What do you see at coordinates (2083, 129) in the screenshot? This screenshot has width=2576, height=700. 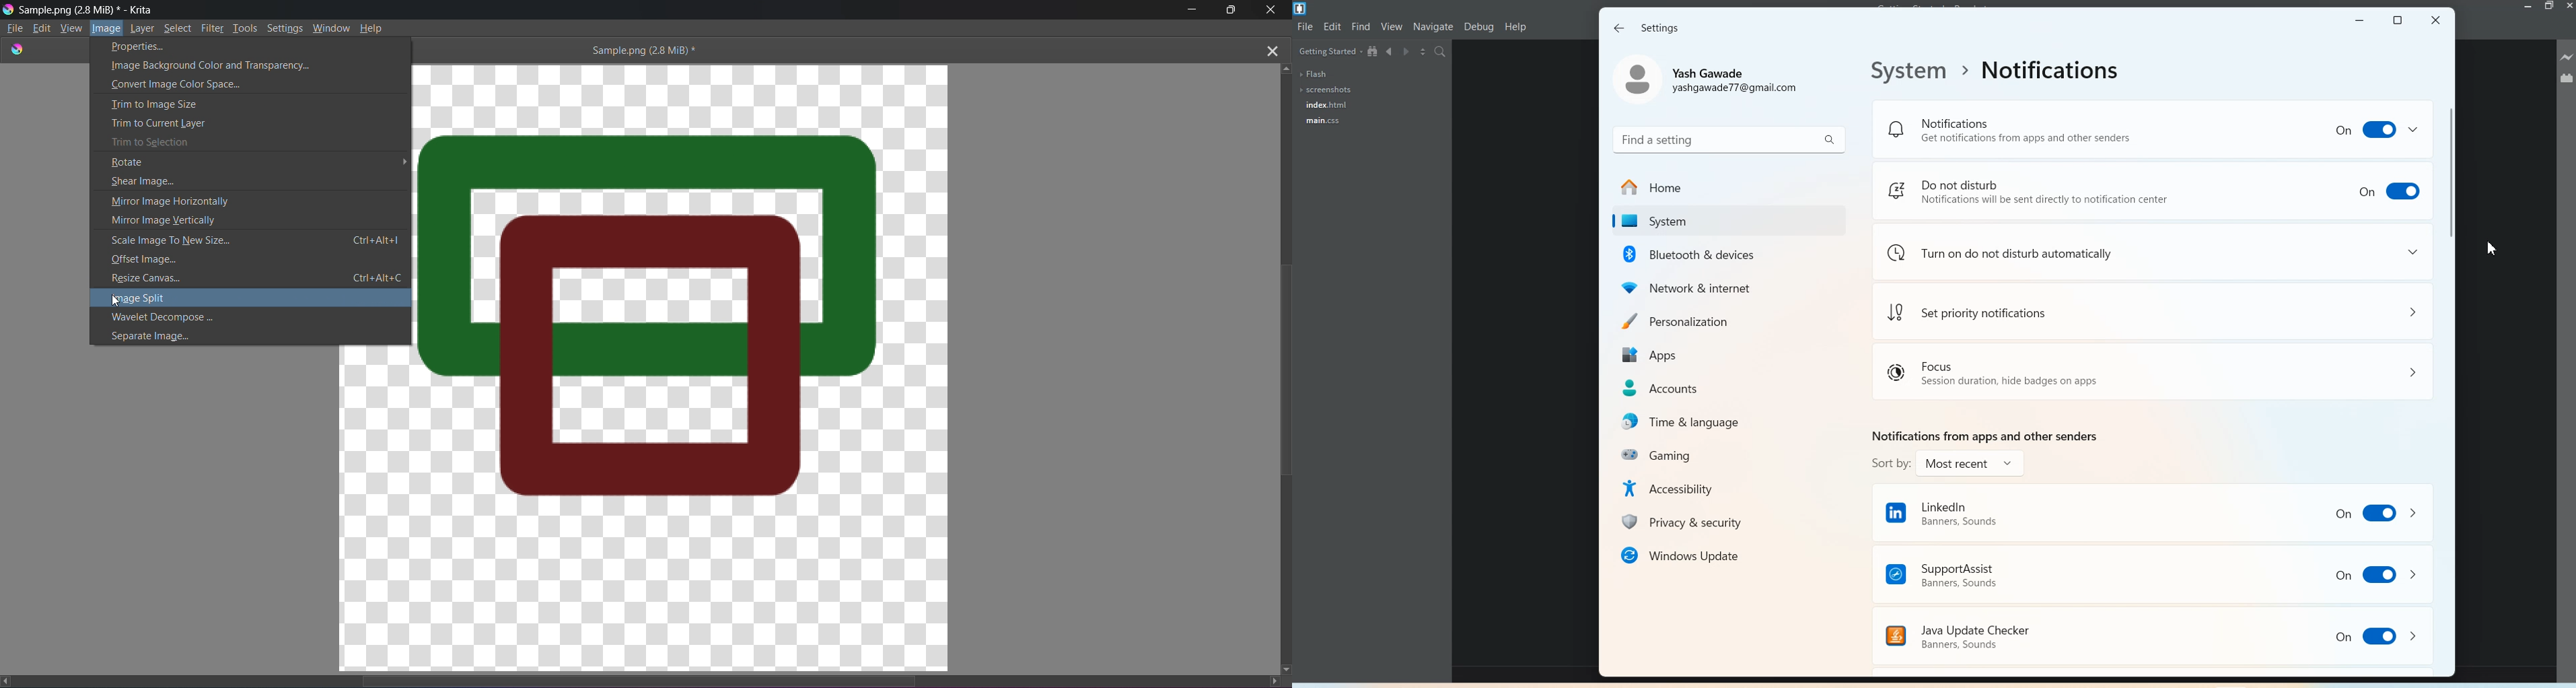 I see `Notification` at bounding box center [2083, 129].